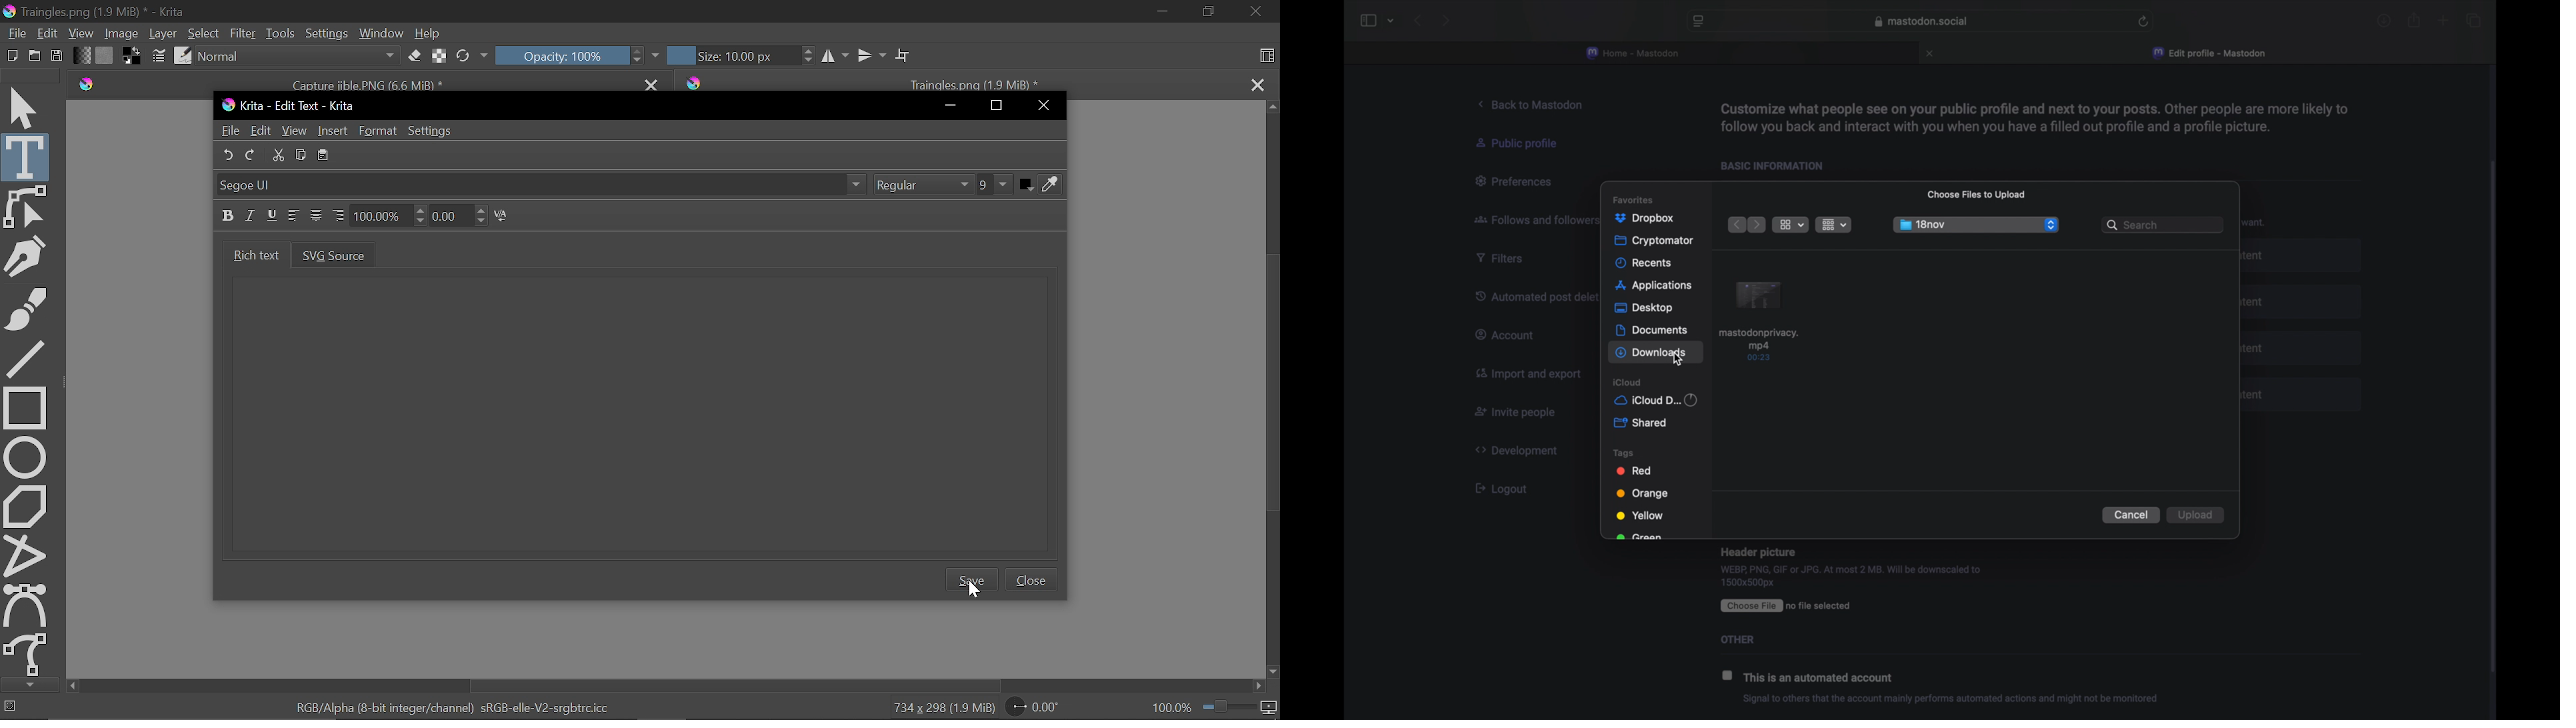  Describe the element at coordinates (1851, 577) in the screenshot. I see `WEBP, PNG, GIF or JPG. At most 2 MB. Will be downscaled to
1500x500px` at that location.